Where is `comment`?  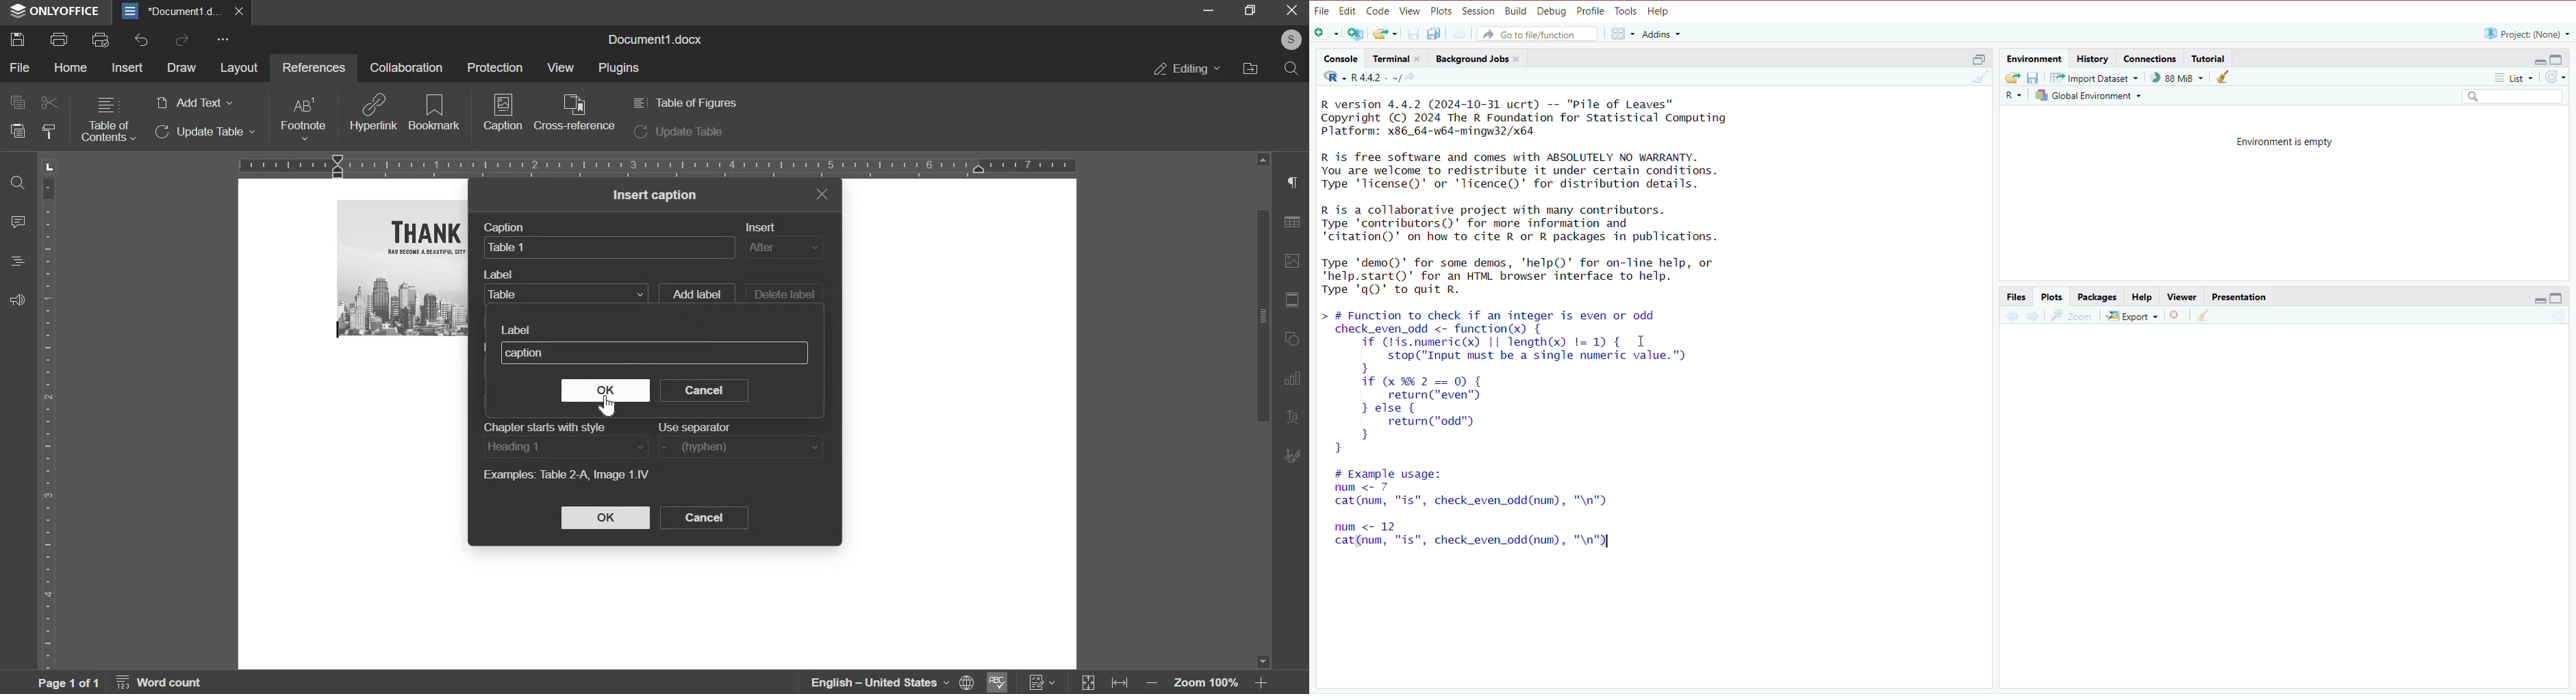 comment is located at coordinates (19, 220).